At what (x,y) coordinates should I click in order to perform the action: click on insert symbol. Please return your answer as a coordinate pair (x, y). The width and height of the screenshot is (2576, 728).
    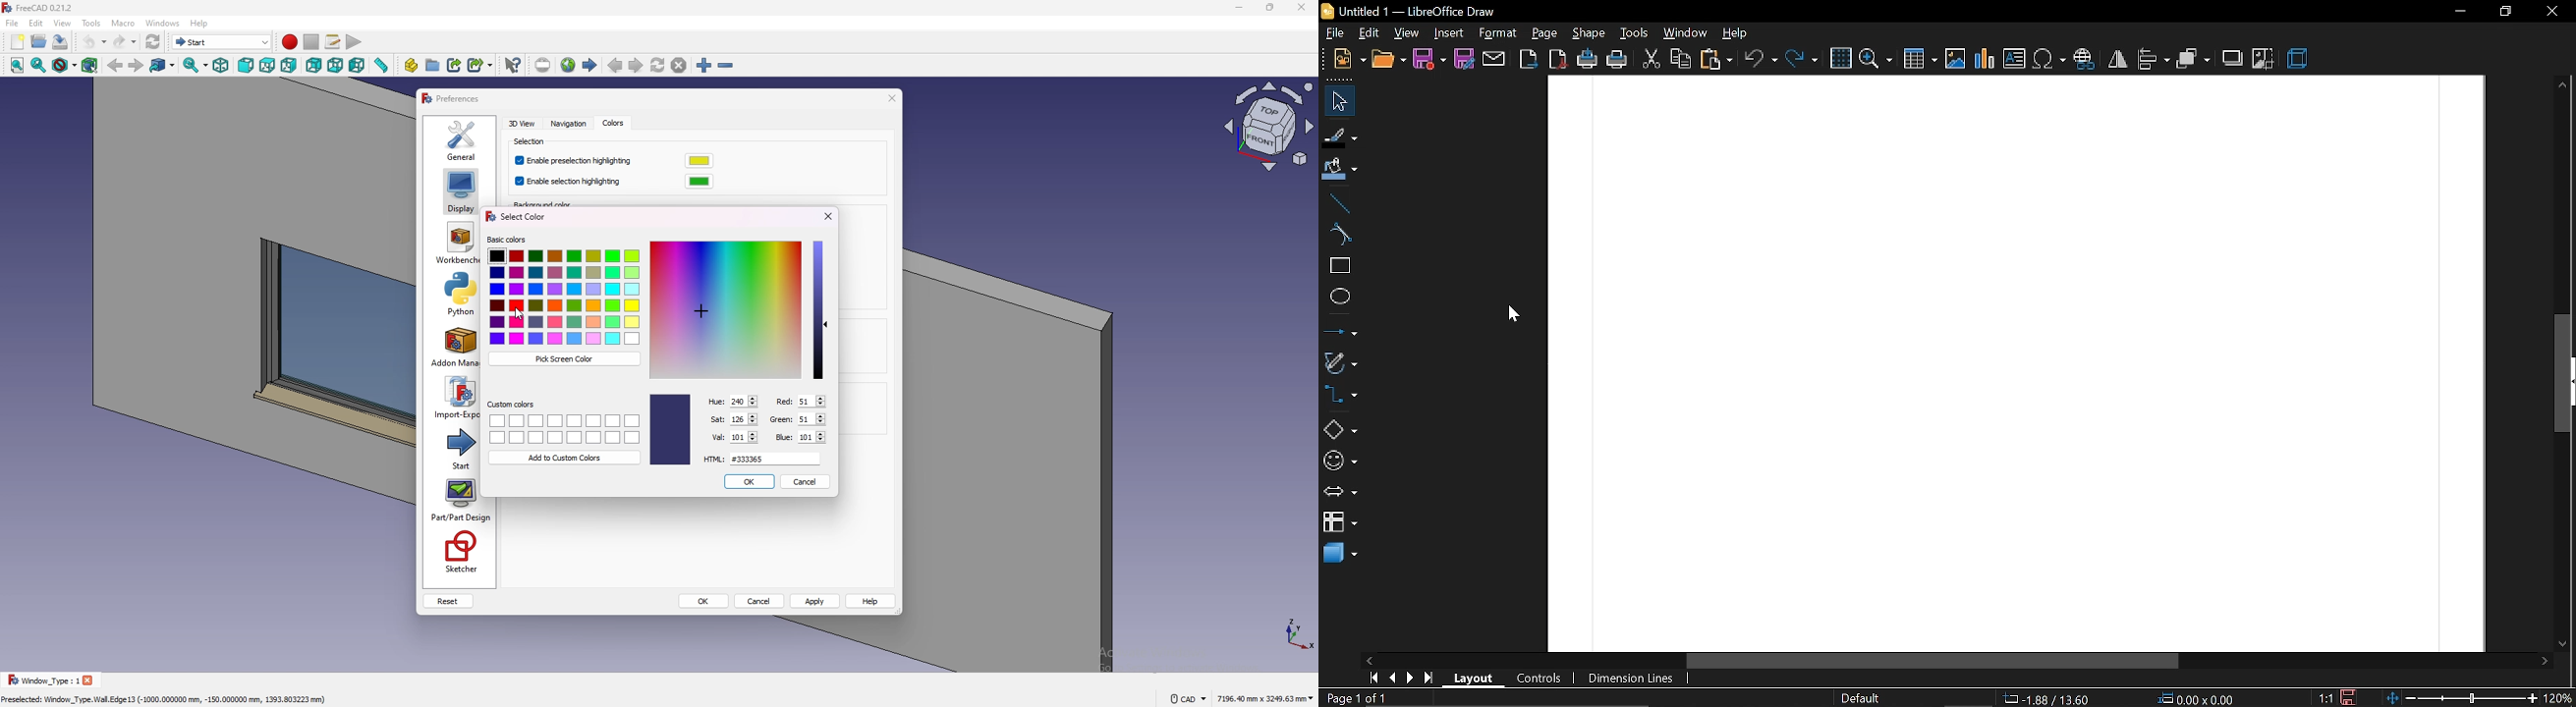
    Looking at the image, I should click on (2050, 60).